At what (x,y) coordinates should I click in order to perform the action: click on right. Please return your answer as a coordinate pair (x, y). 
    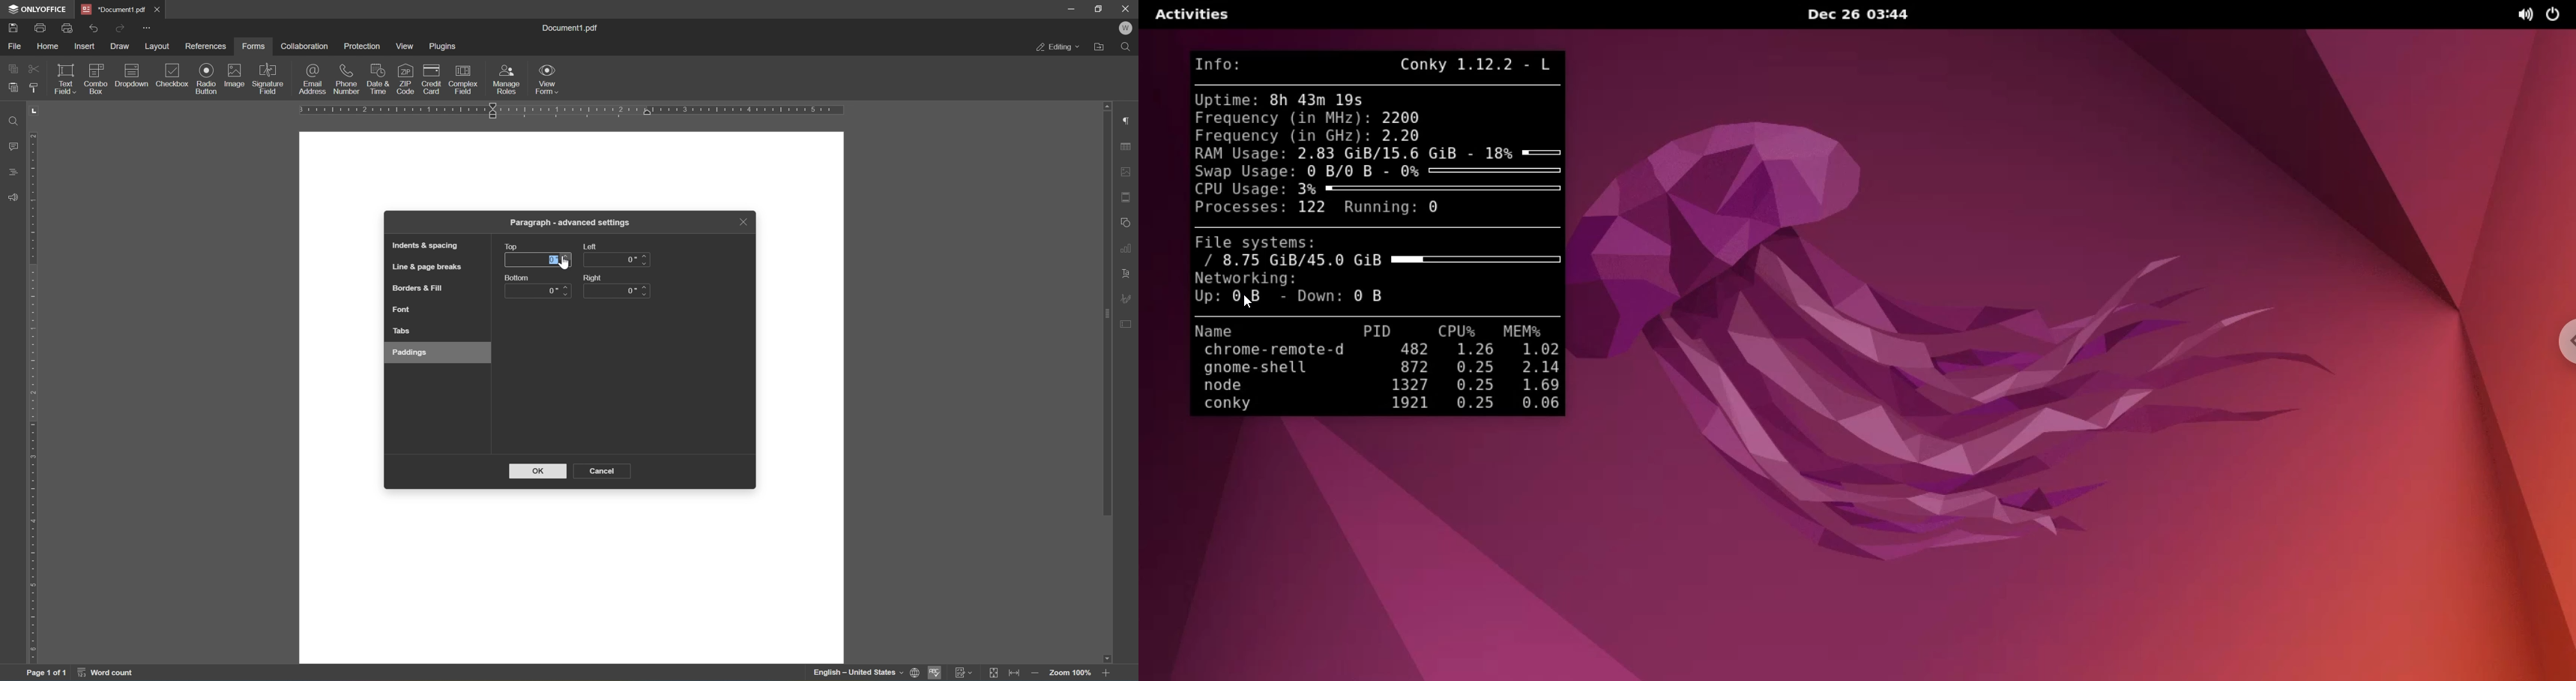
    Looking at the image, I should click on (594, 277).